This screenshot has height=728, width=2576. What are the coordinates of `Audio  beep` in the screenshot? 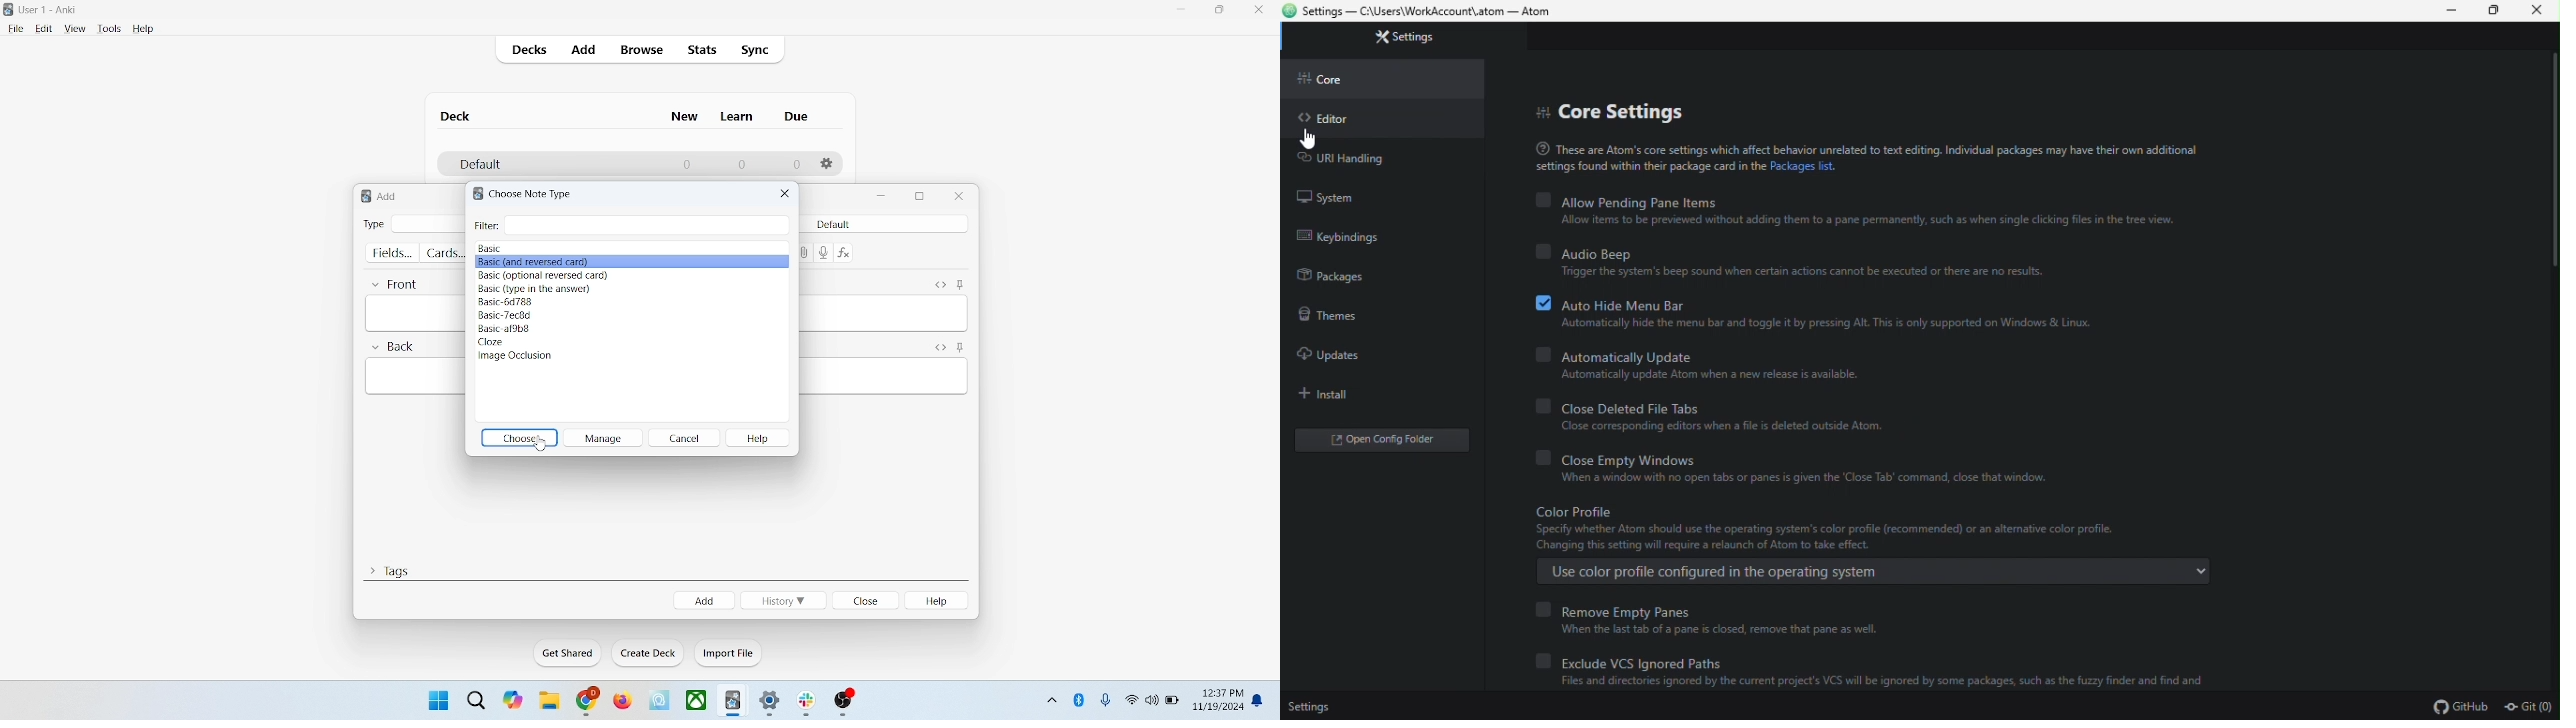 It's located at (1800, 253).